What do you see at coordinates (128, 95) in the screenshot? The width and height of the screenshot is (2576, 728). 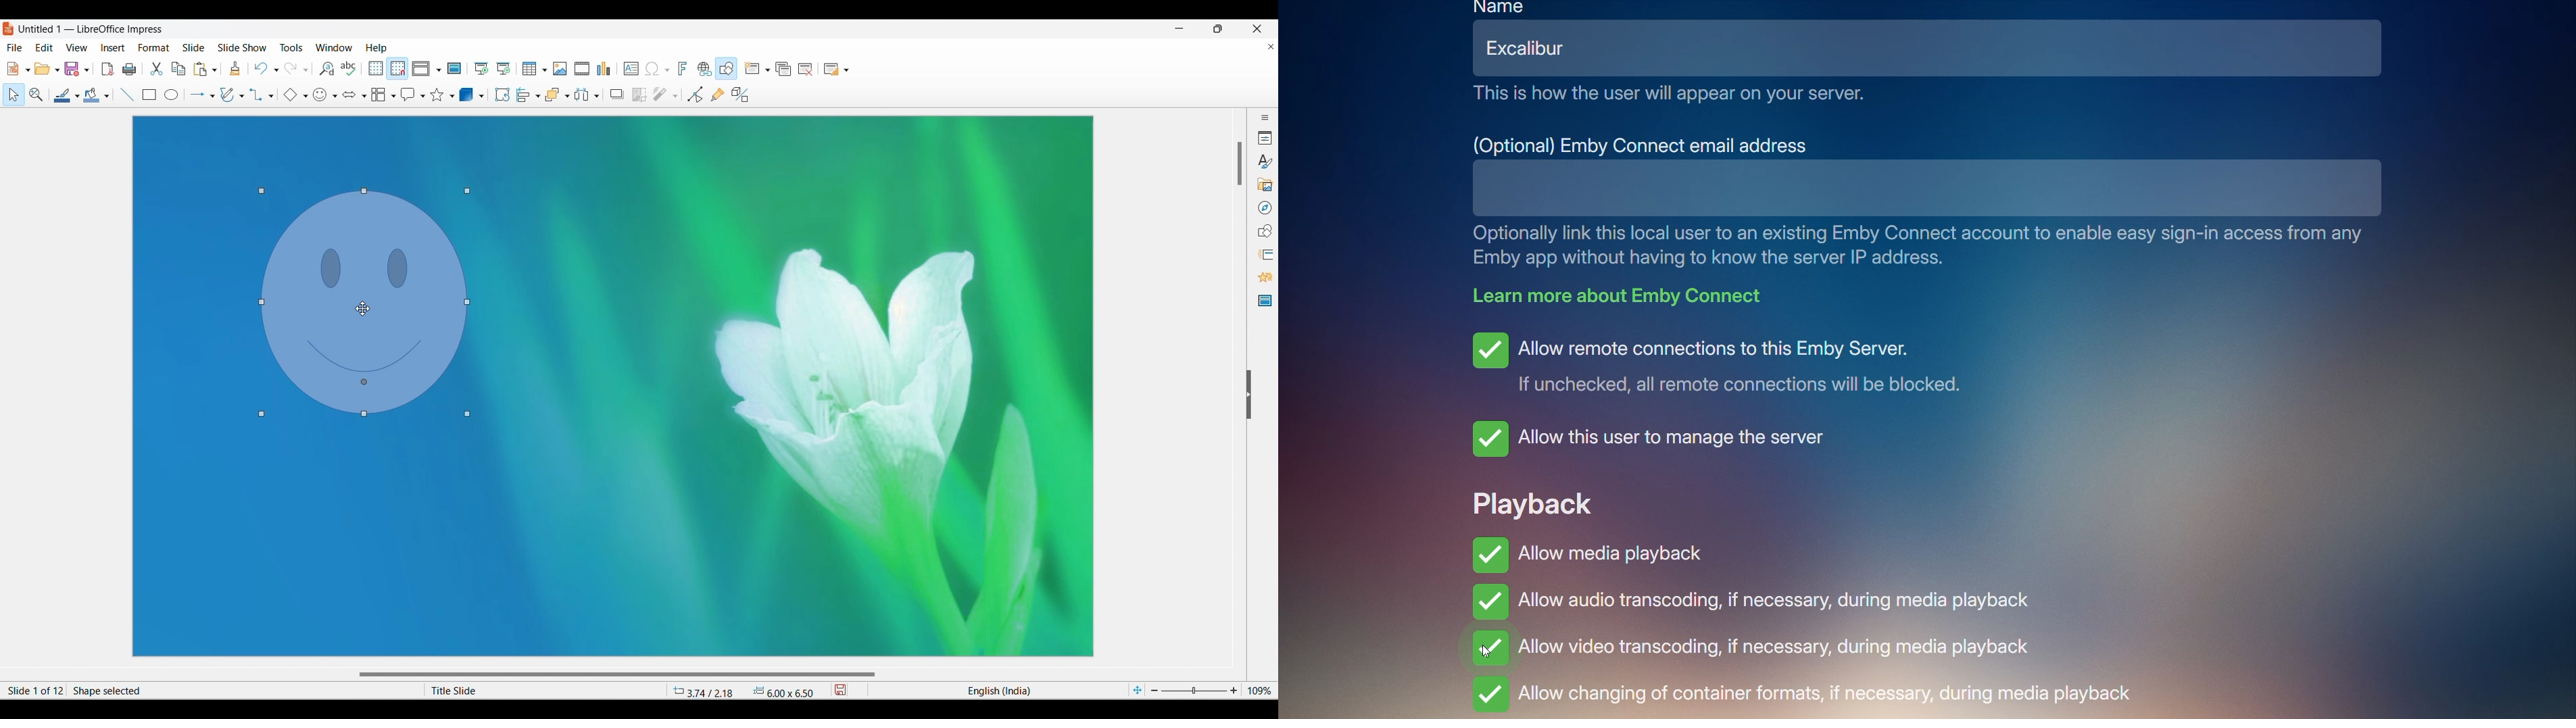 I see `Insert line` at bounding box center [128, 95].